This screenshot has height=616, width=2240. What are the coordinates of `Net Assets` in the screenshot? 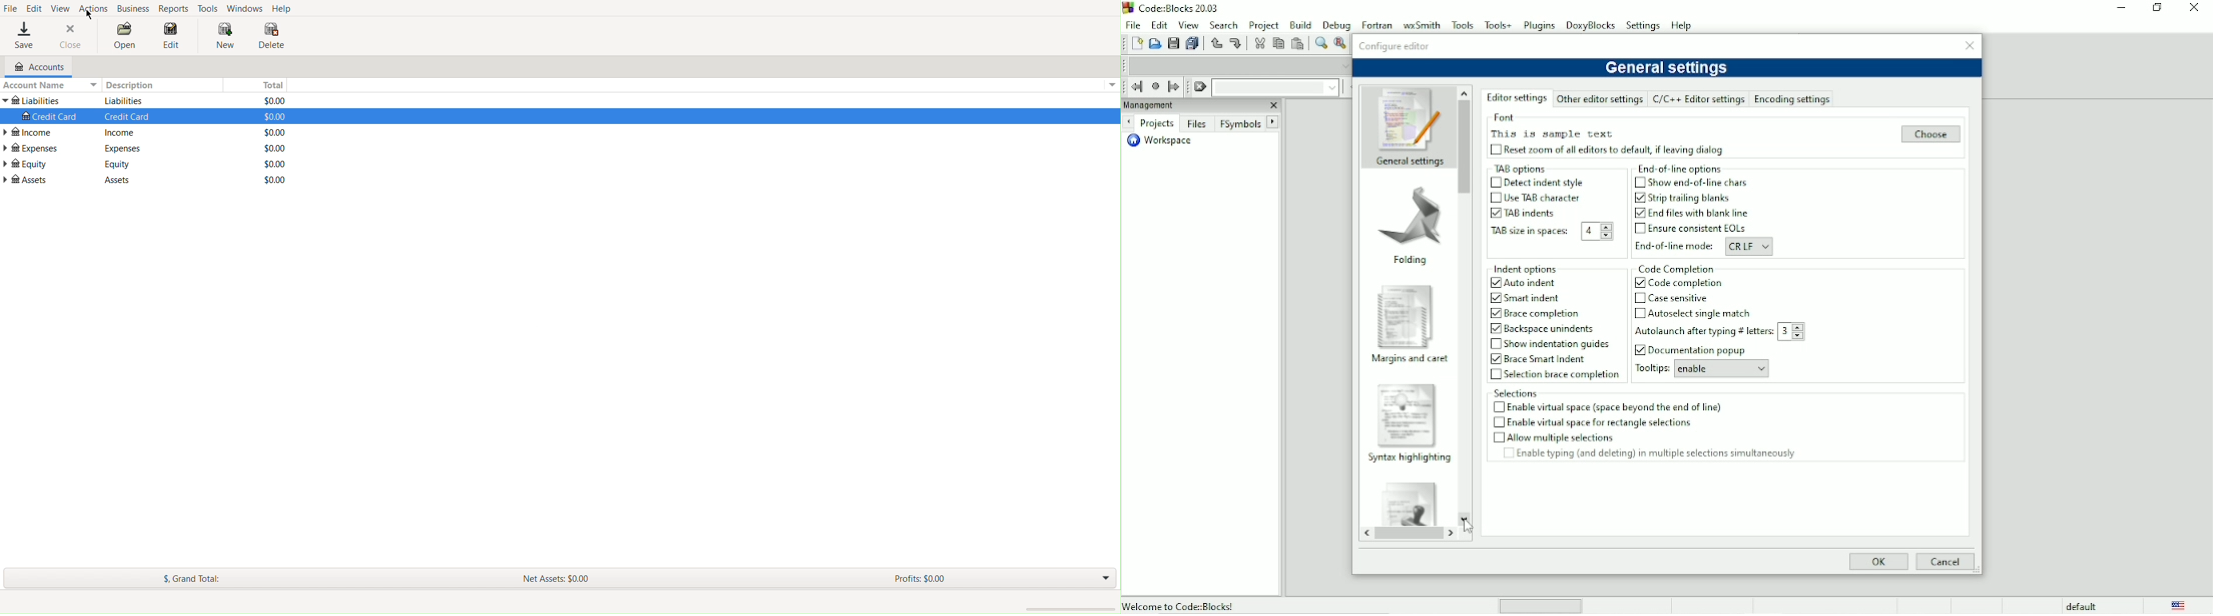 It's located at (554, 578).